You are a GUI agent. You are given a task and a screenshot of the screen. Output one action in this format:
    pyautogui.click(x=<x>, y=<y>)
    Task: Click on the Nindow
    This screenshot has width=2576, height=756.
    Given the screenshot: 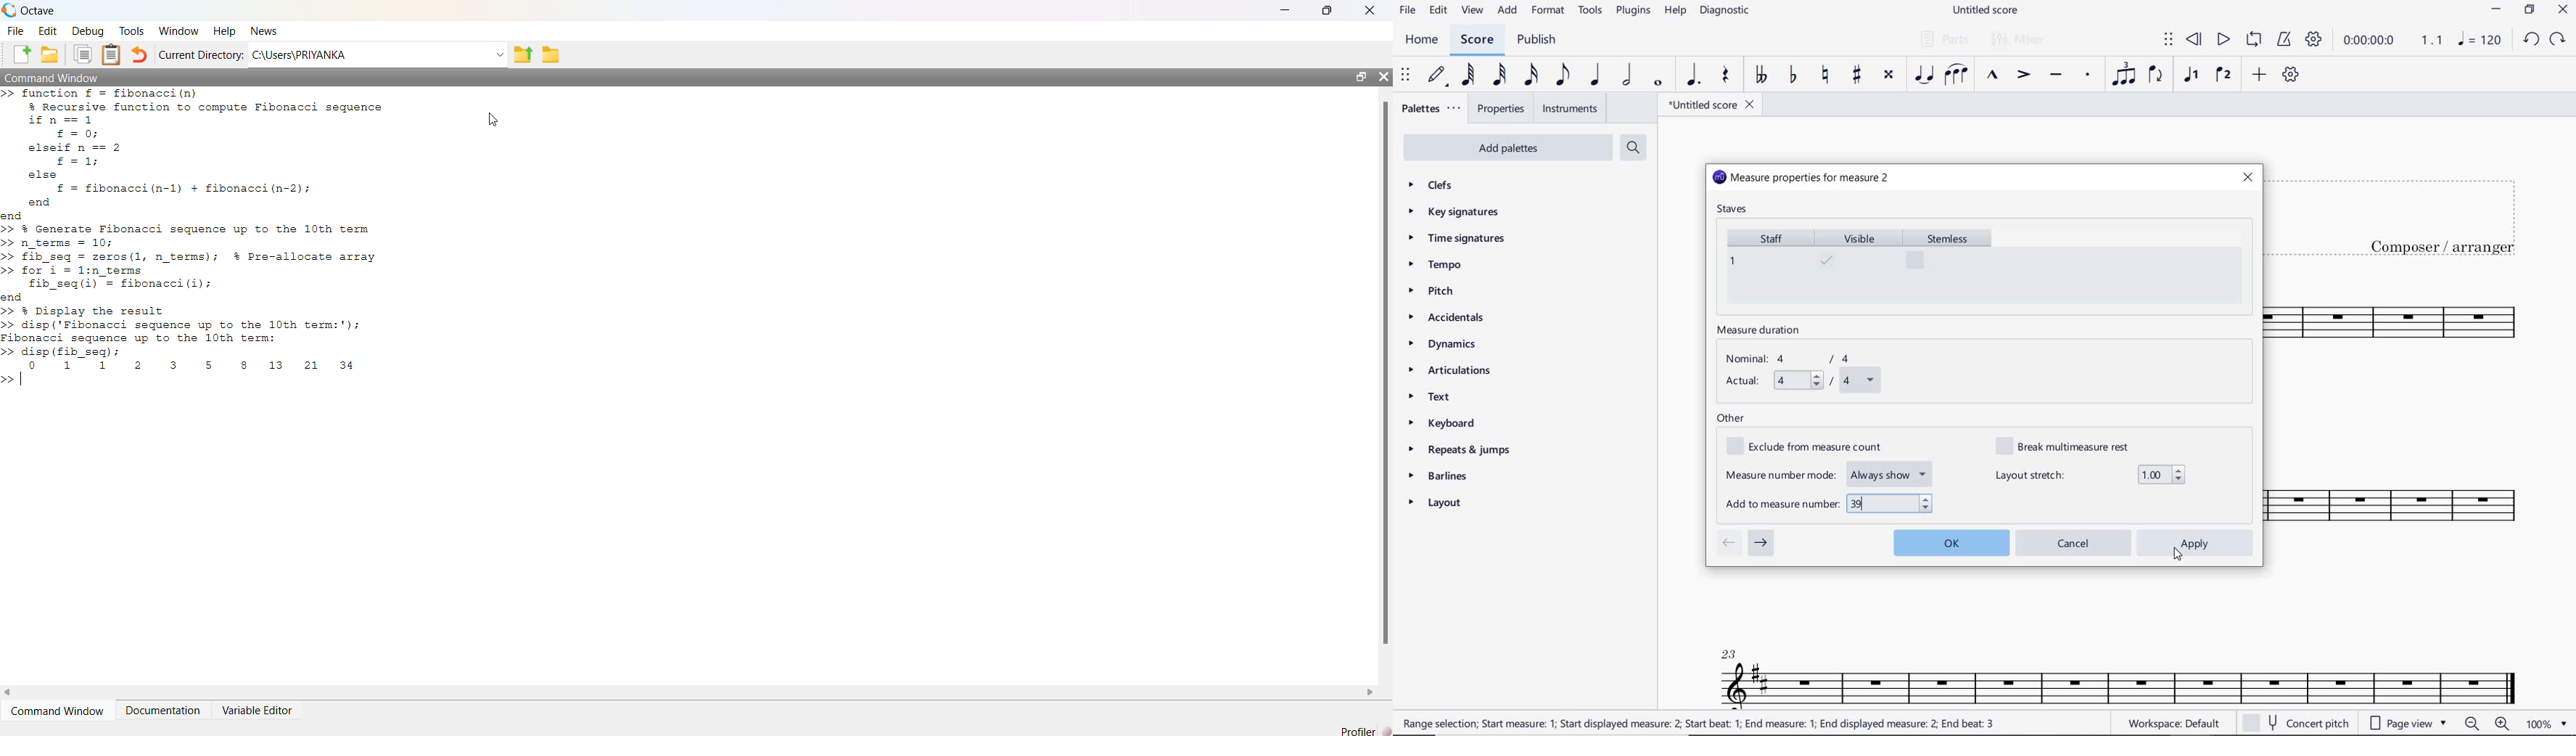 What is the action you would take?
    pyautogui.click(x=183, y=31)
    